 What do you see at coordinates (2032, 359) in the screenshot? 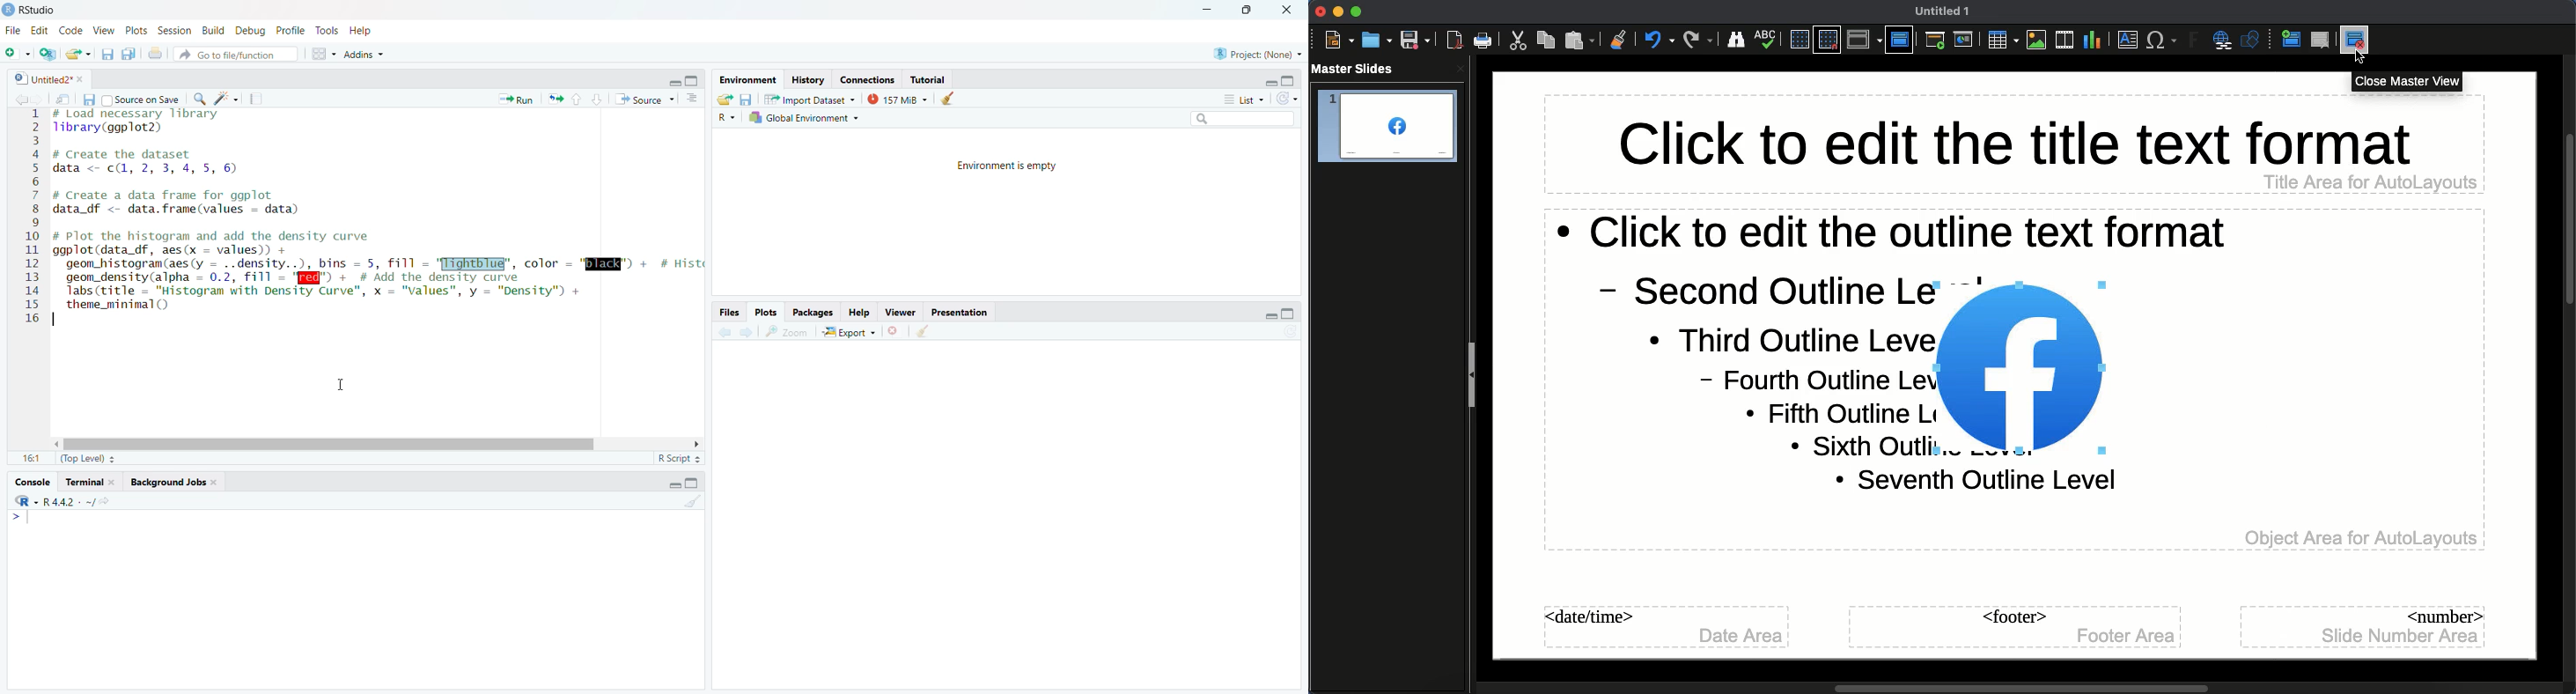
I see `Image added` at bounding box center [2032, 359].